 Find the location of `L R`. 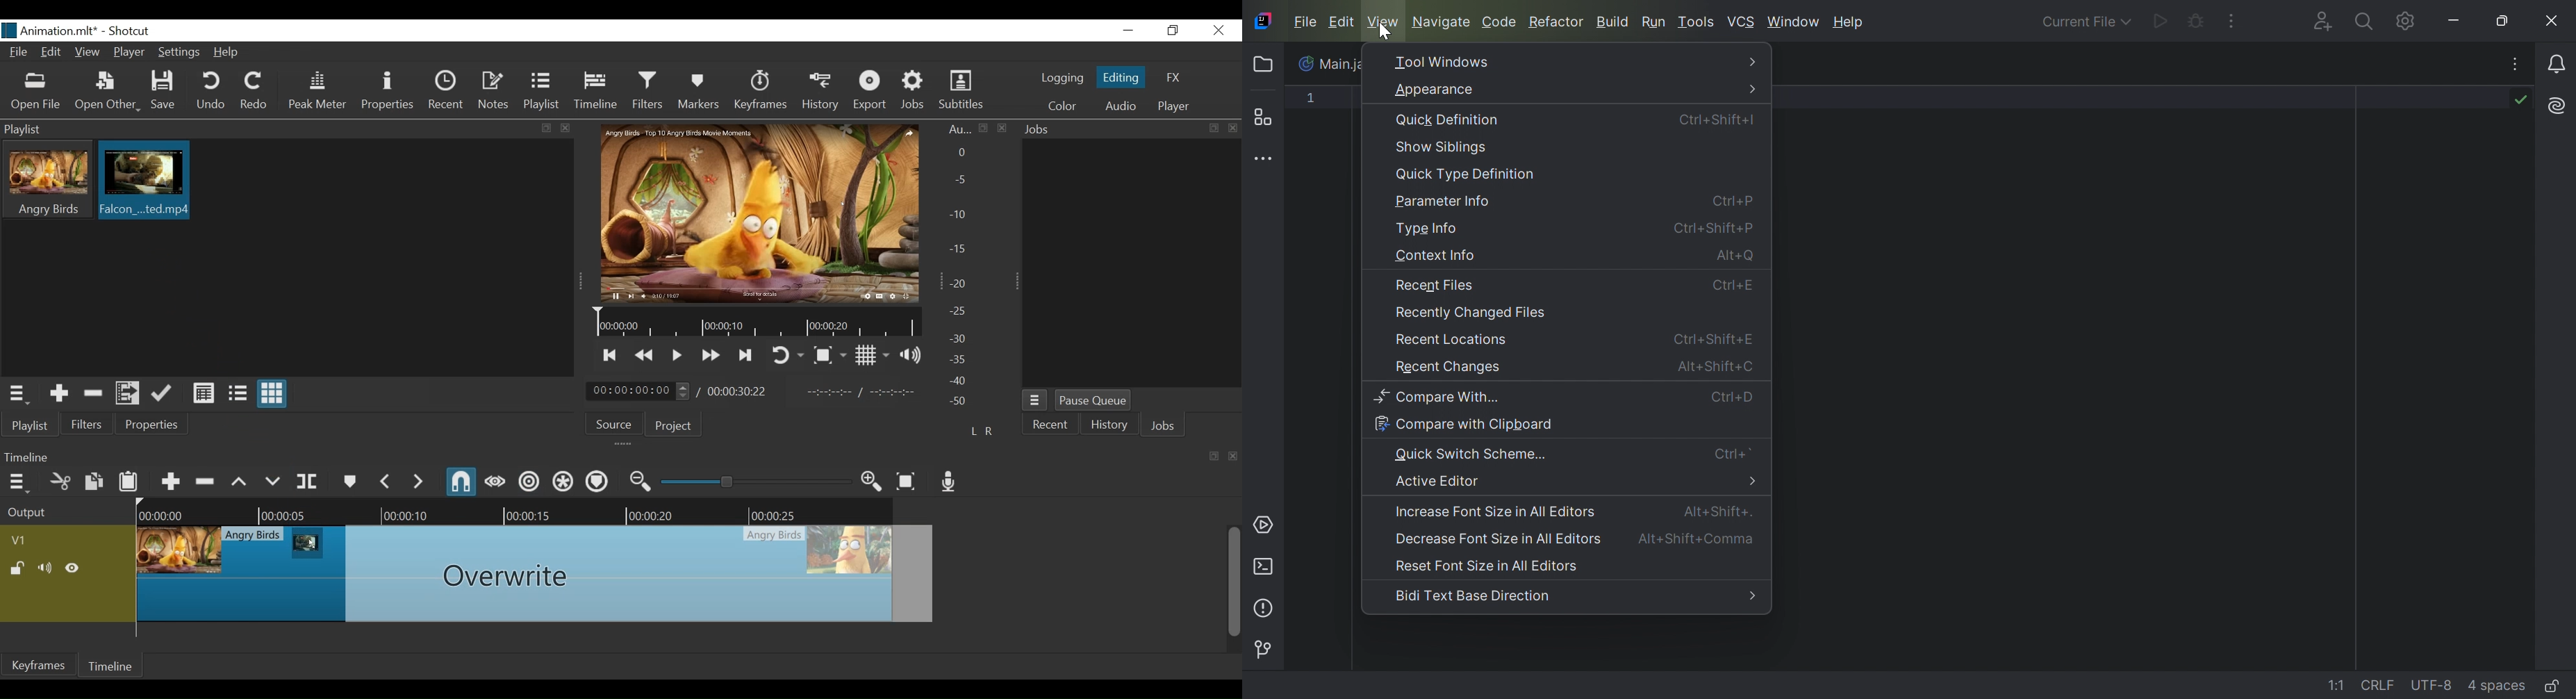

L R is located at coordinates (982, 430).